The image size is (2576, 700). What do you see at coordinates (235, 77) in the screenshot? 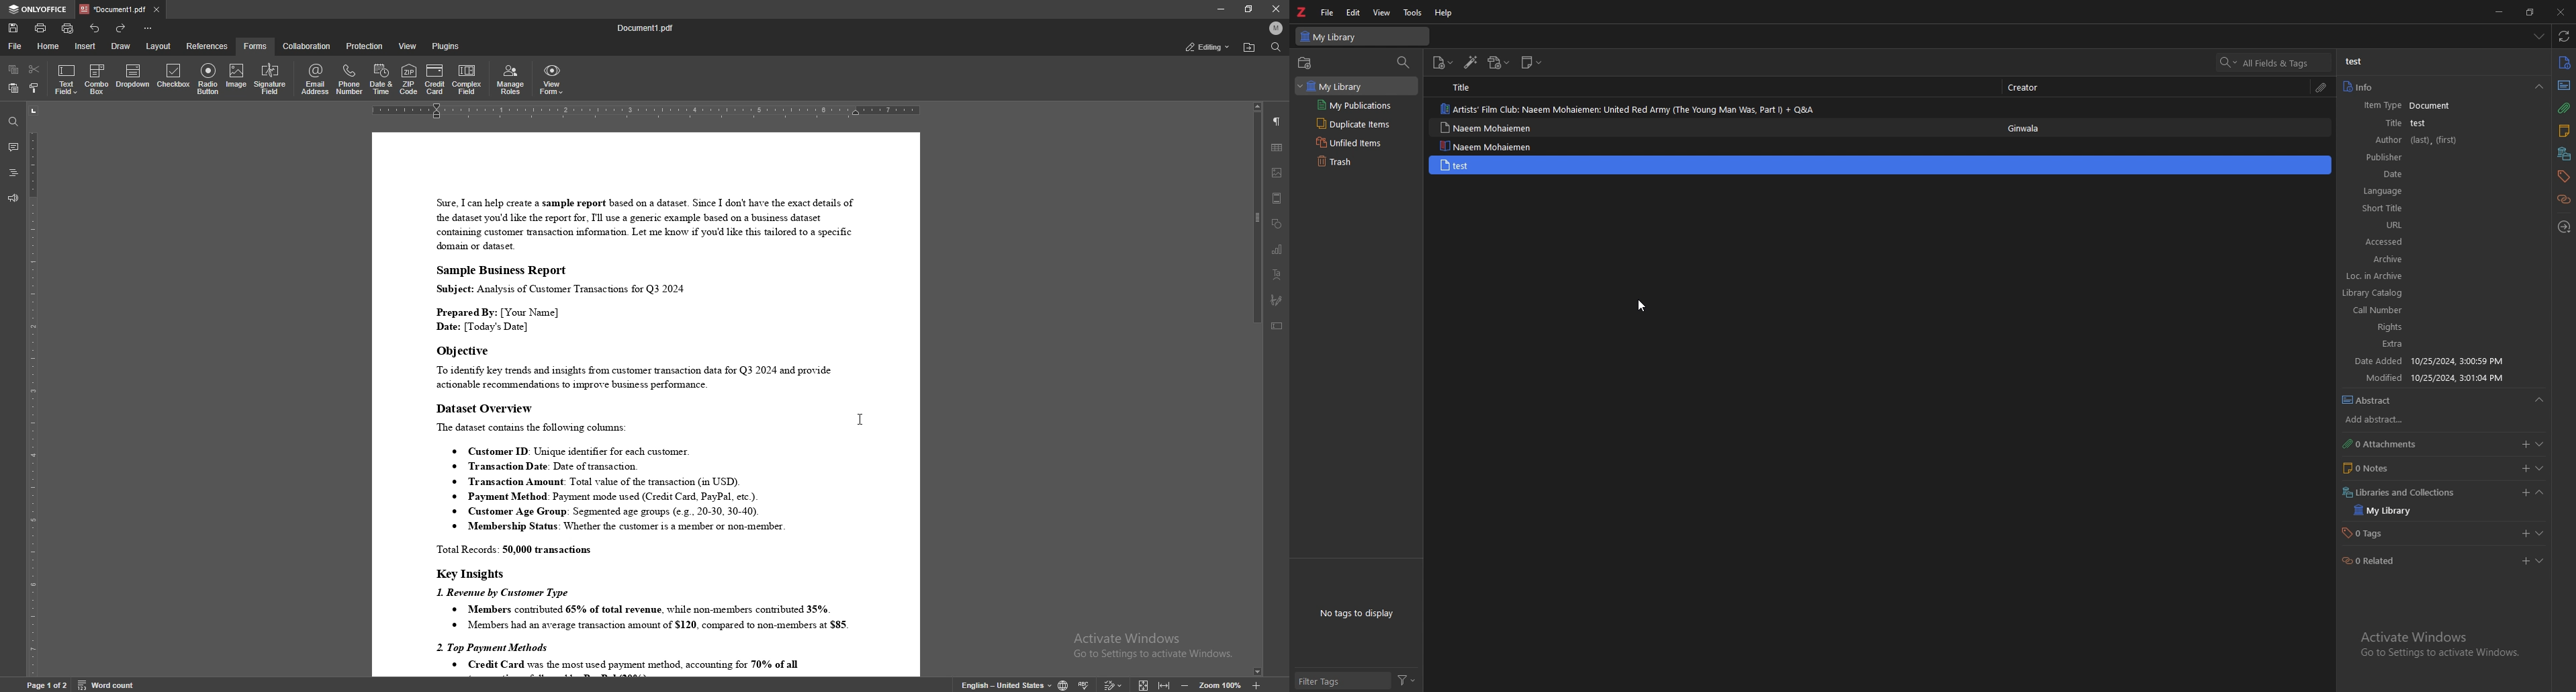
I see `image` at bounding box center [235, 77].